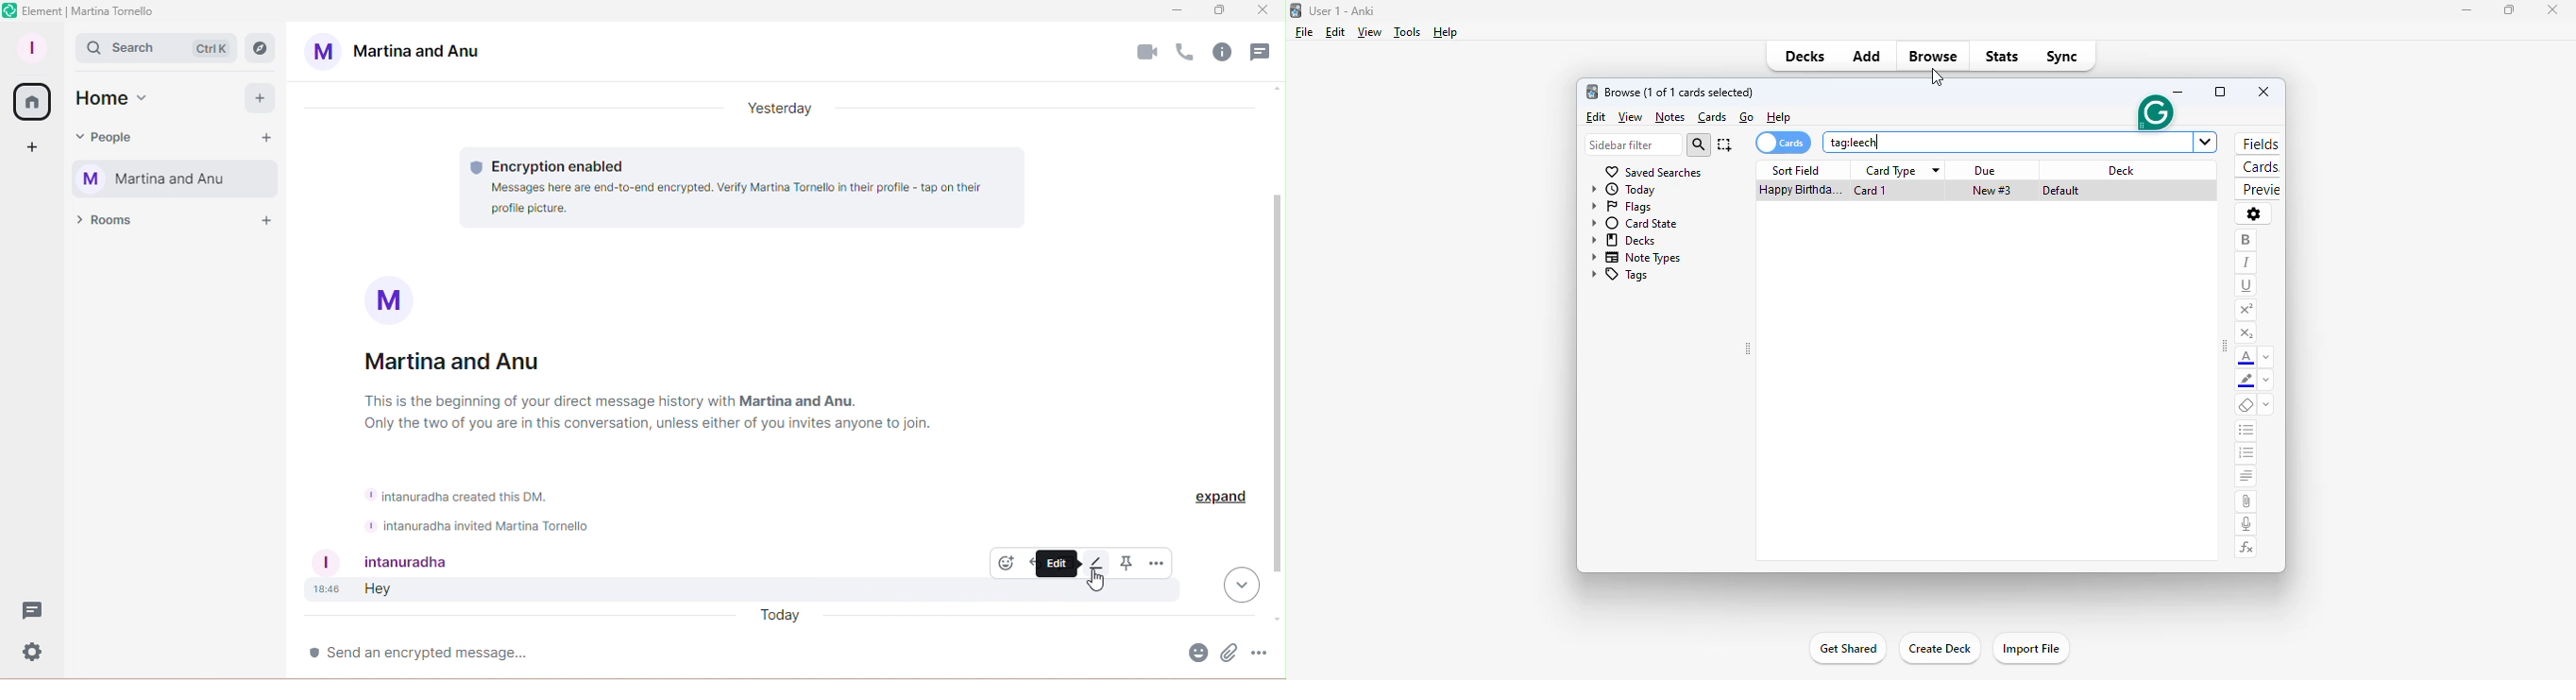  I want to click on Add a room, so click(266, 224).